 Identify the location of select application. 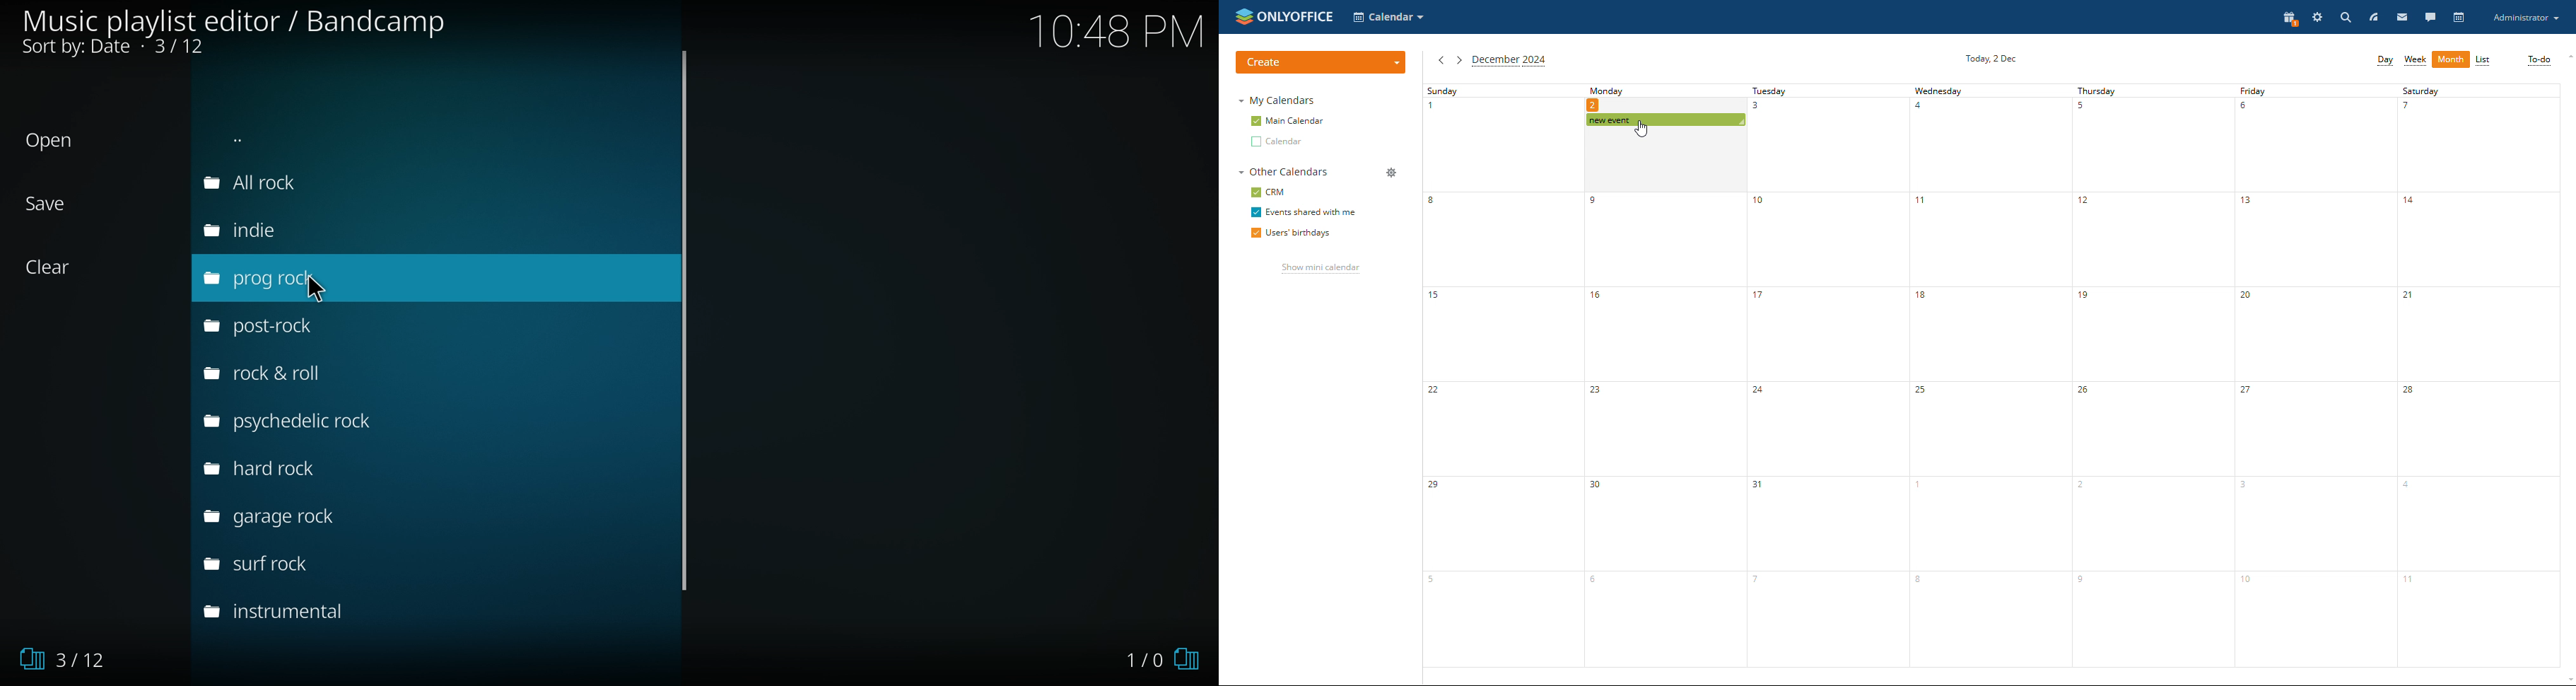
(1388, 18).